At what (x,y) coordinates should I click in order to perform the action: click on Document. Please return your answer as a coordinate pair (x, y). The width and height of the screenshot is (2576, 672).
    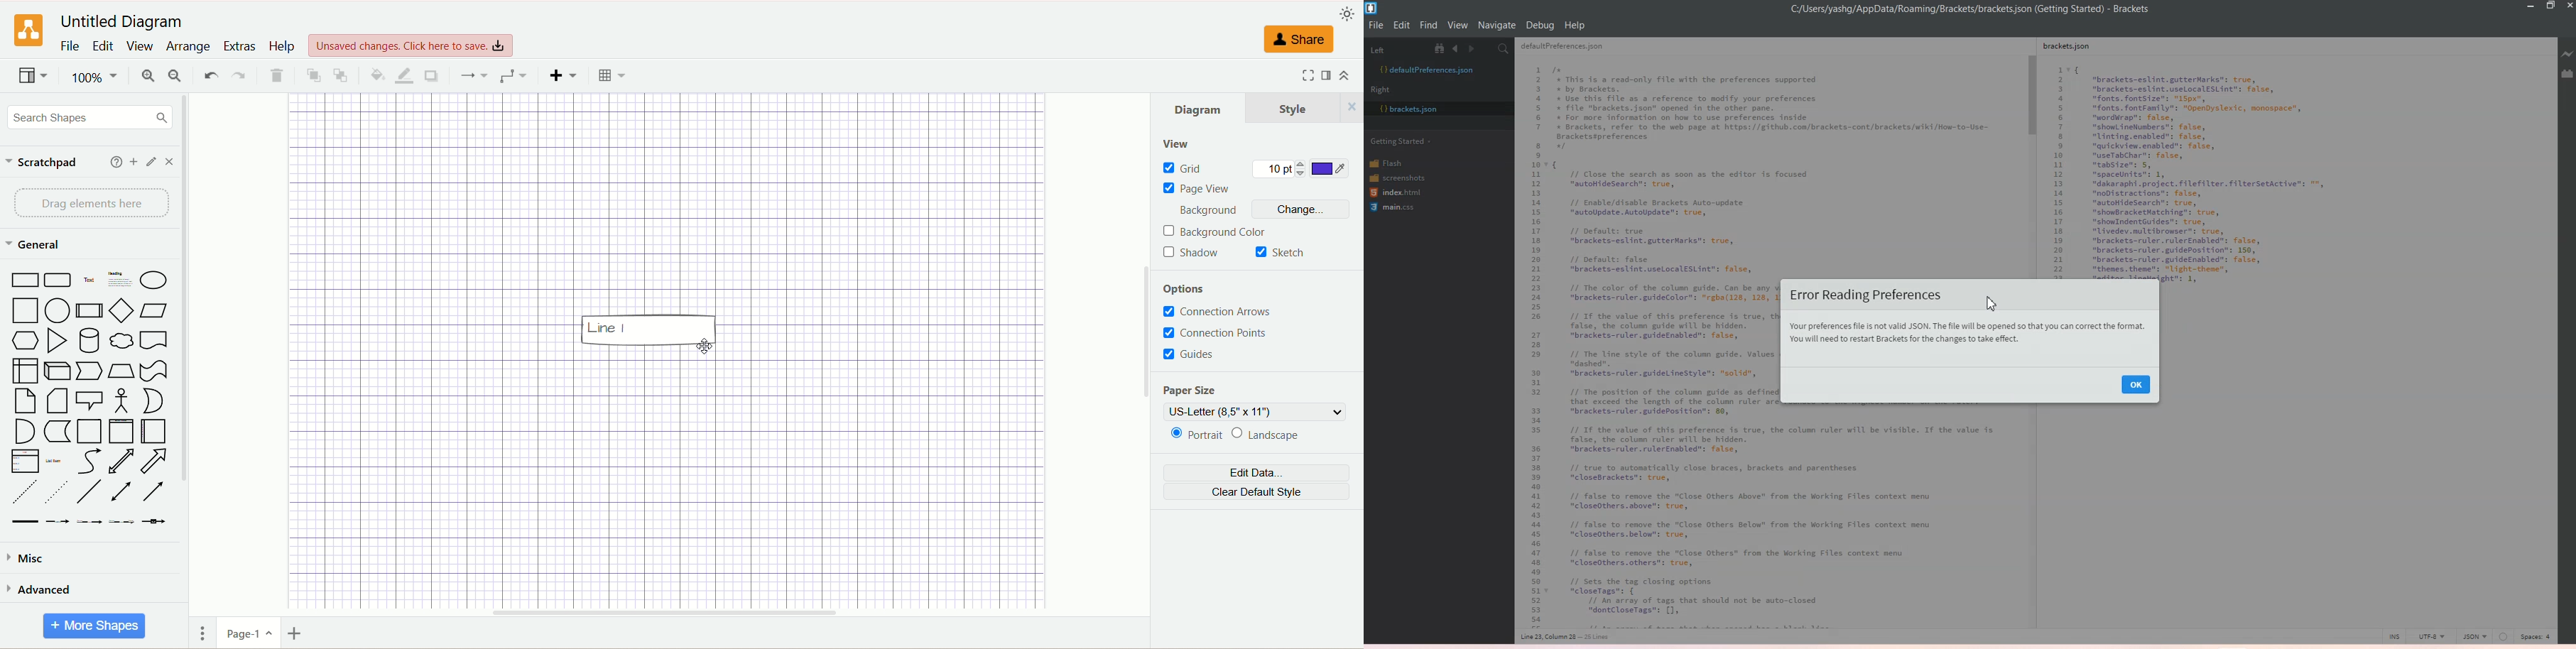
    Looking at the image, I should click on (154, 339).